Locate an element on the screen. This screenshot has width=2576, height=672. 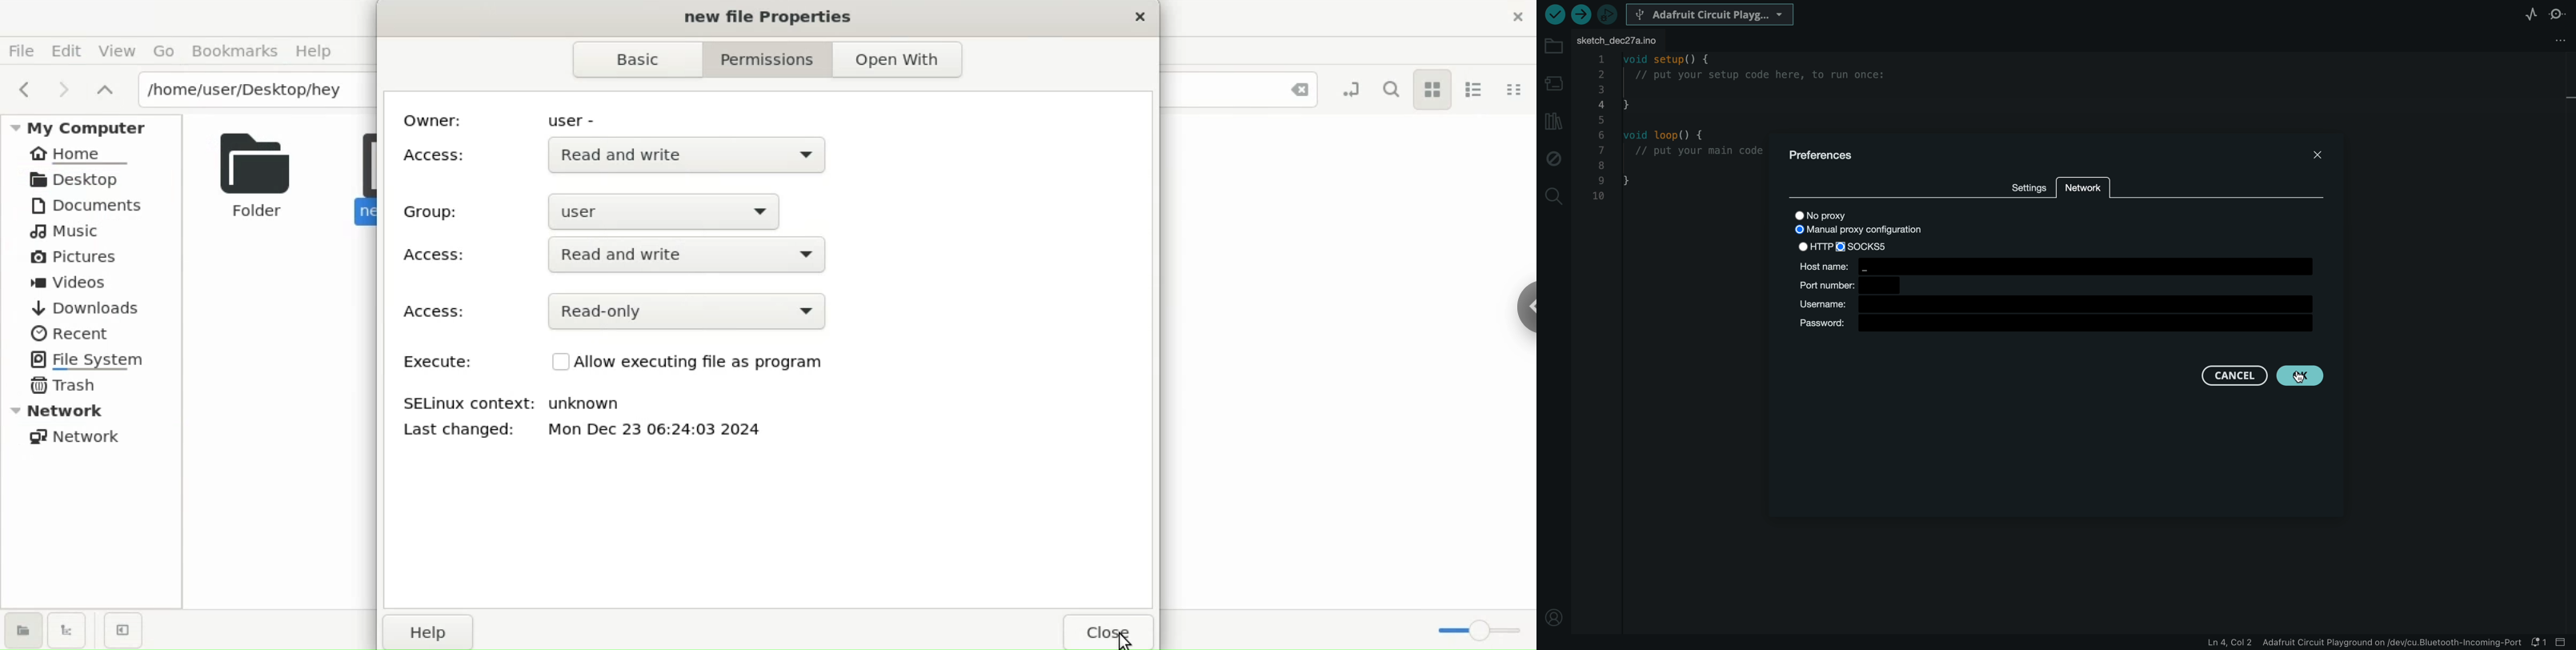
Downloads is located at coordinates (85, 308).